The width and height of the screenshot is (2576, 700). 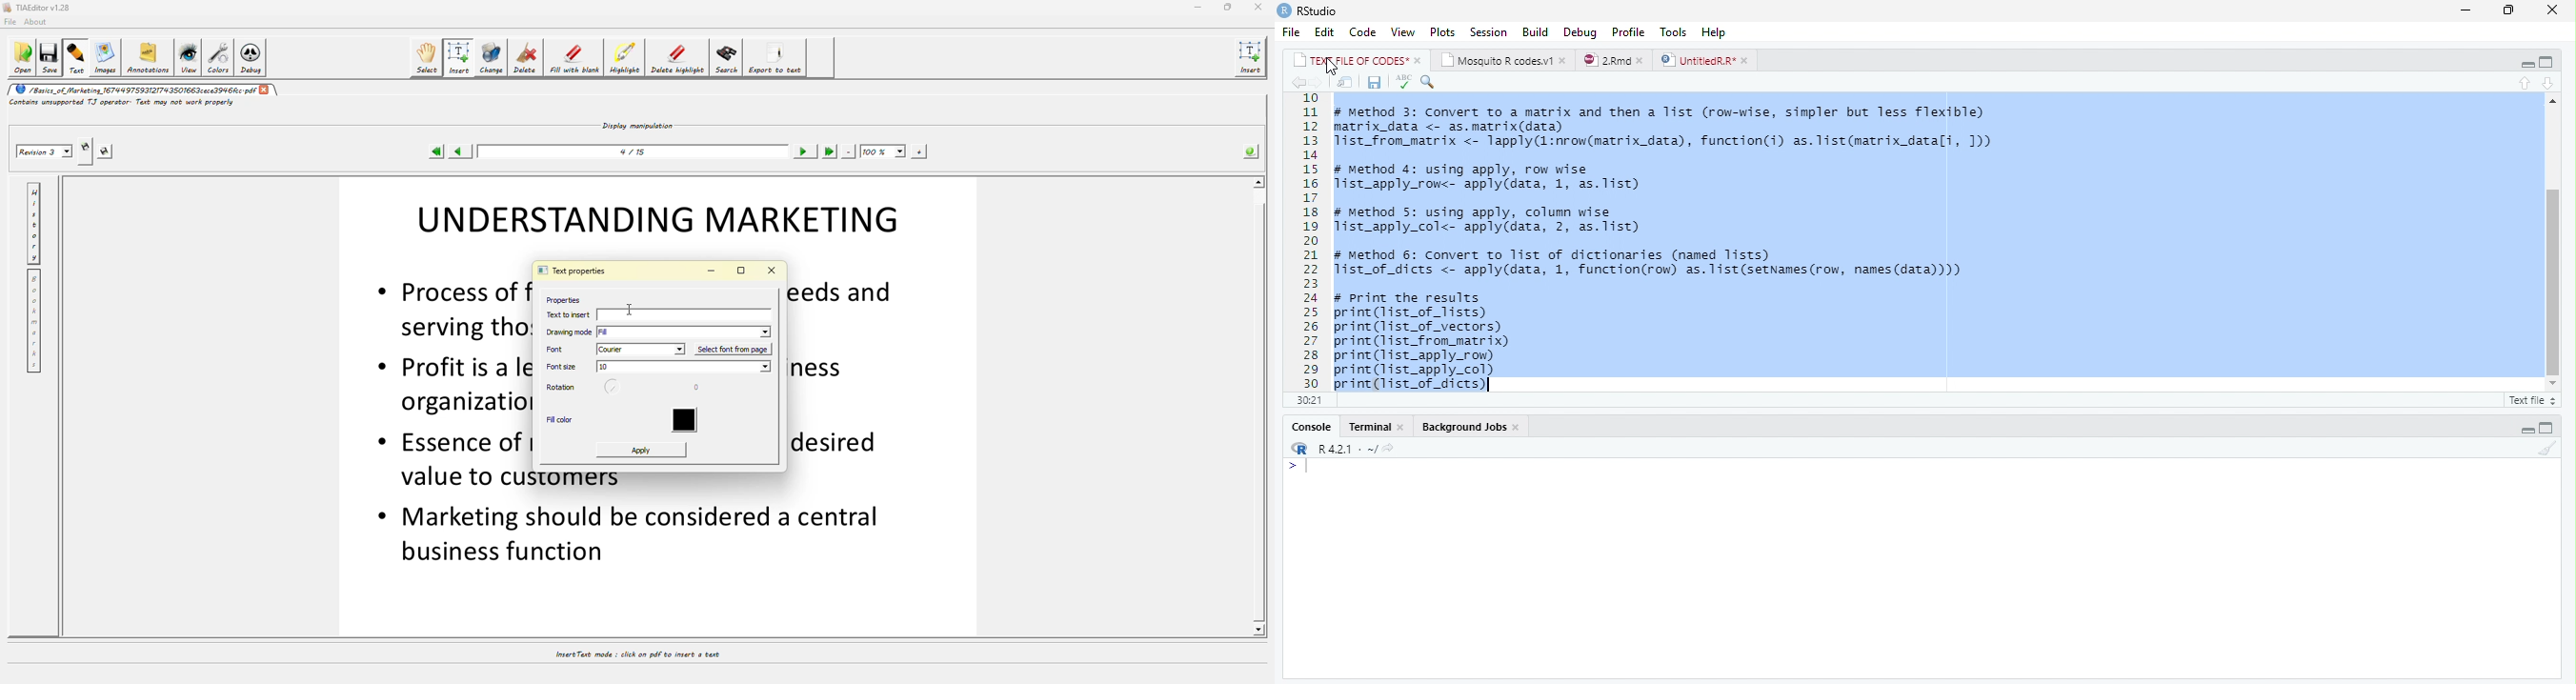 What do you see at coordinates (1311, 241) in the screenshot?
I see `Line number` at bounding box center [1311, 241].